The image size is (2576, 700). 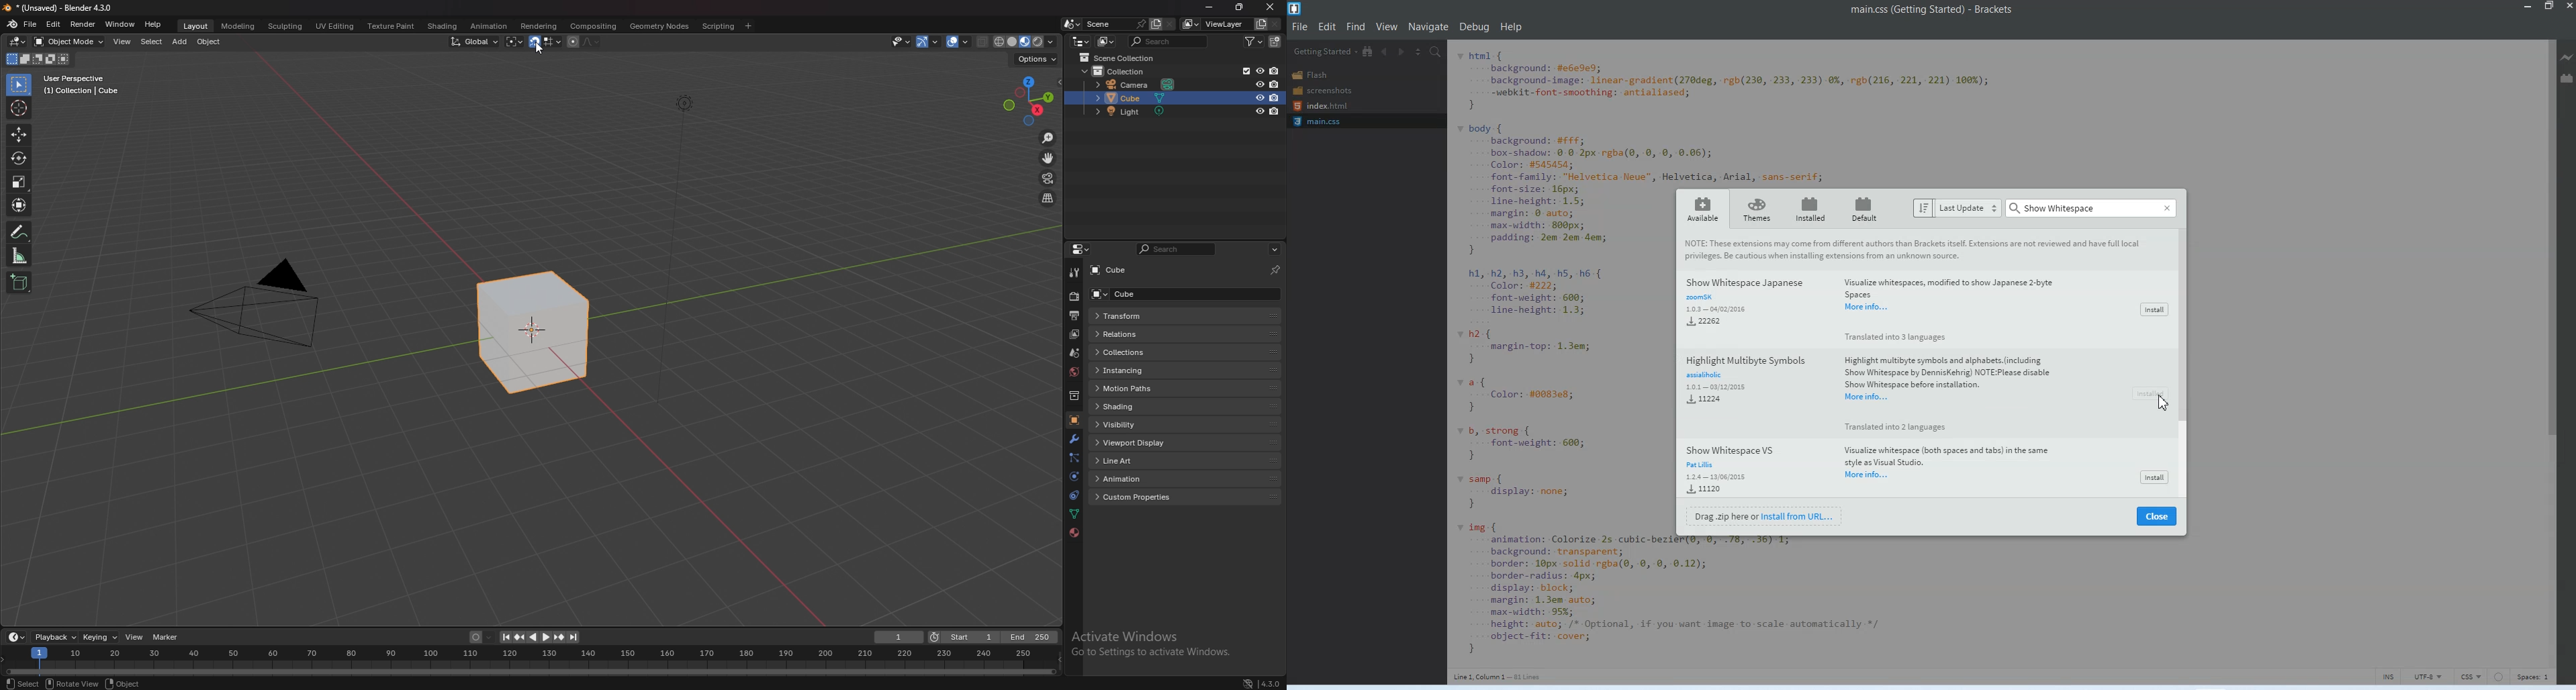 What do you see at coordinates (1867, 208) in the screenshot?
I see `Default` at bounding box center [1867, 208].